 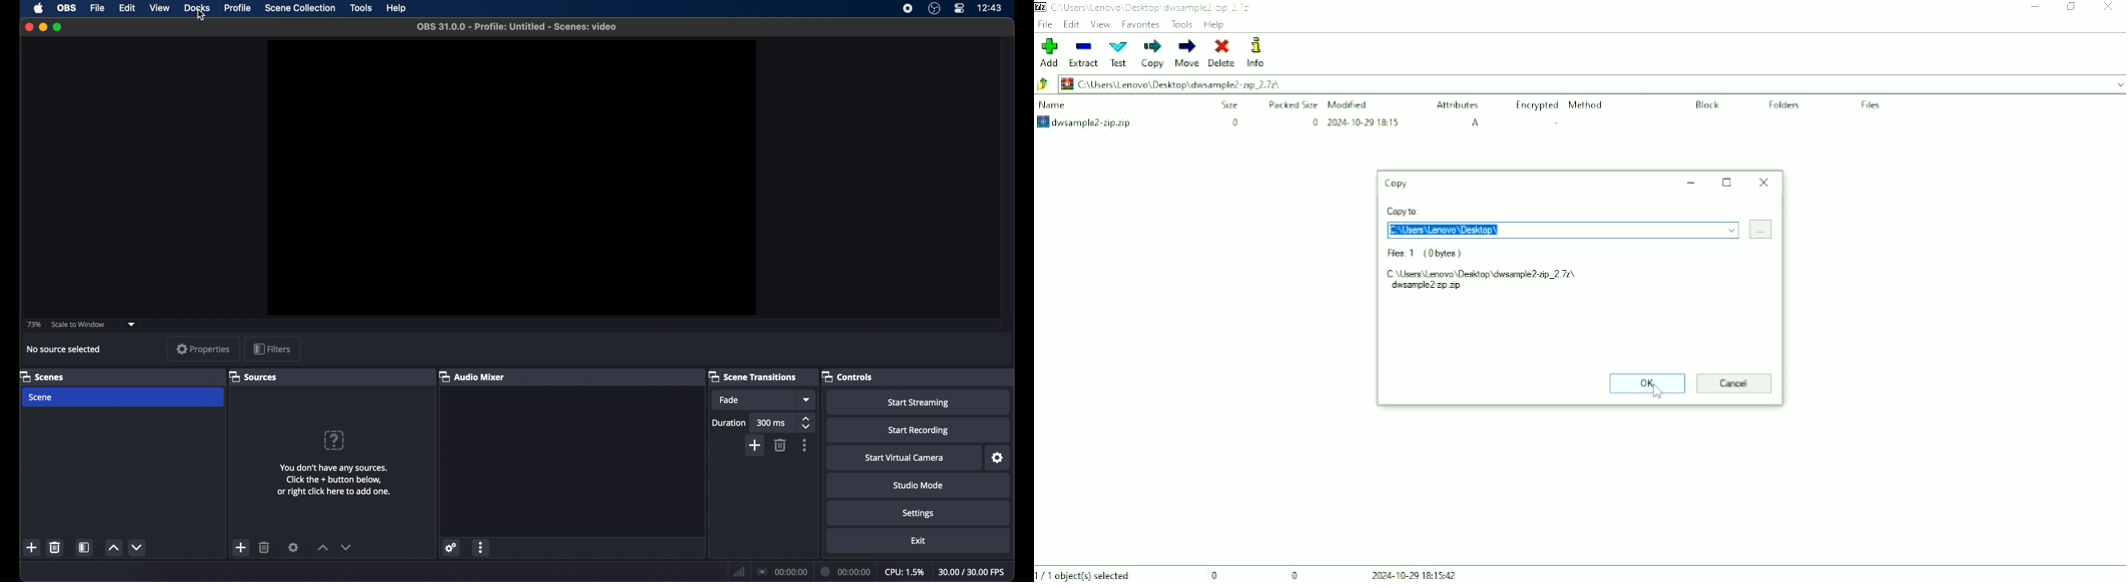 What do you see at coordinates (729, 422) in the screenshot?
I see `duration` at bounding box center [729, 422].